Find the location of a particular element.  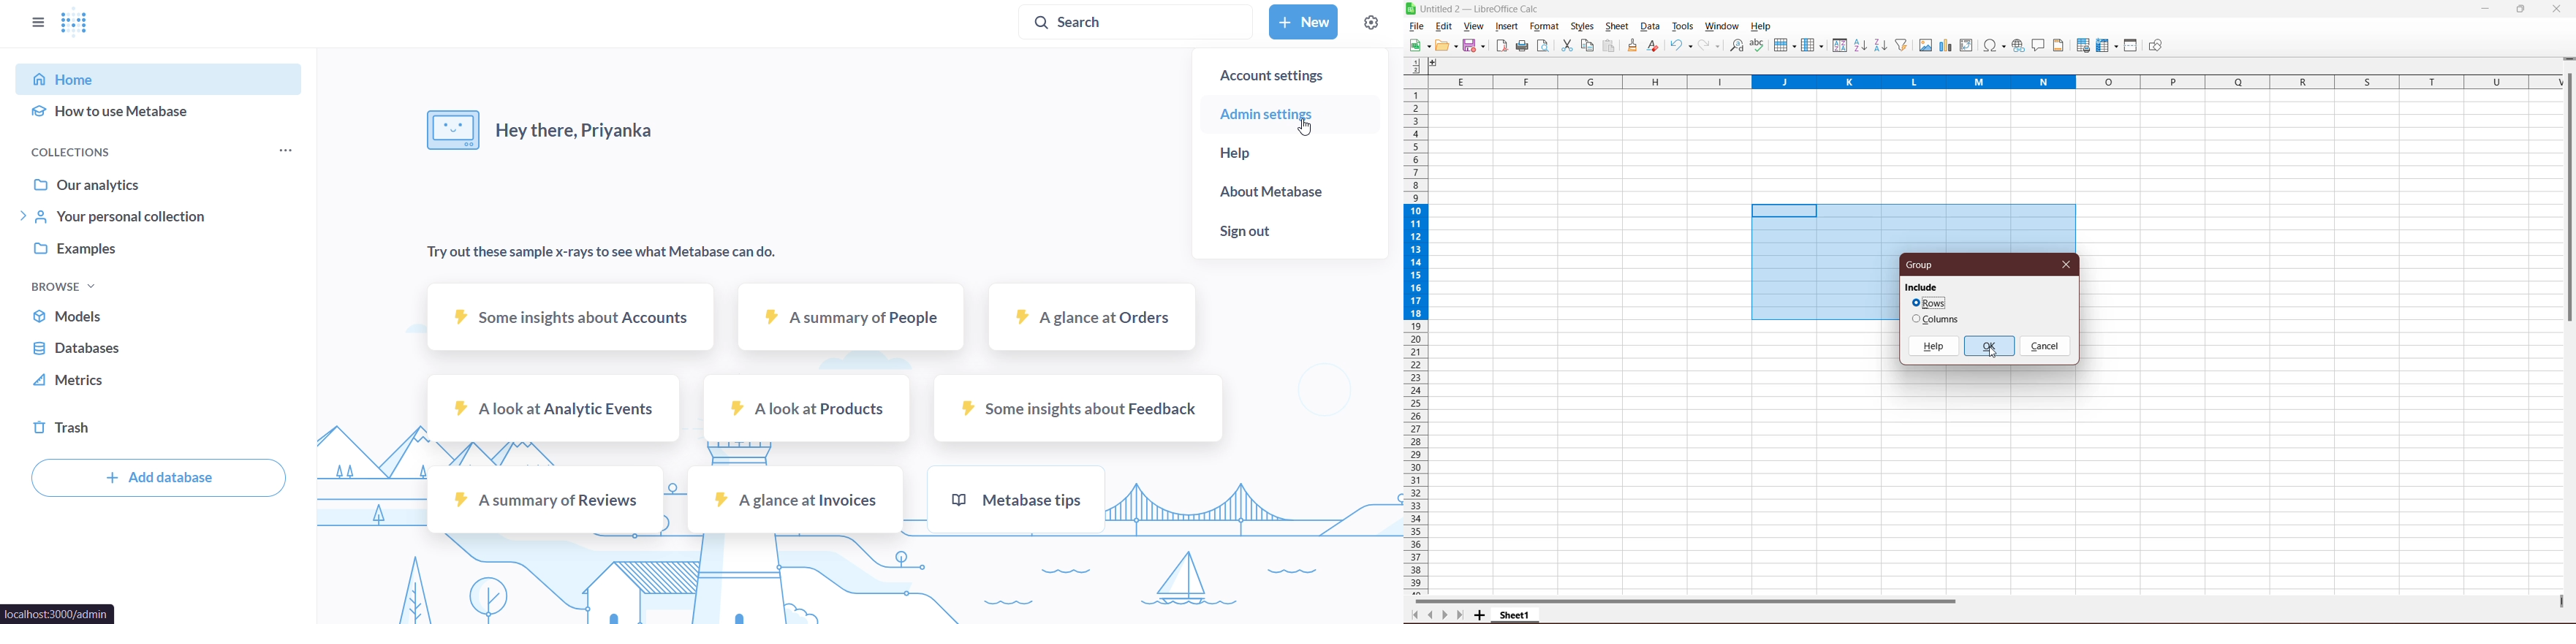

Group is located at coordinates (1923, 264).